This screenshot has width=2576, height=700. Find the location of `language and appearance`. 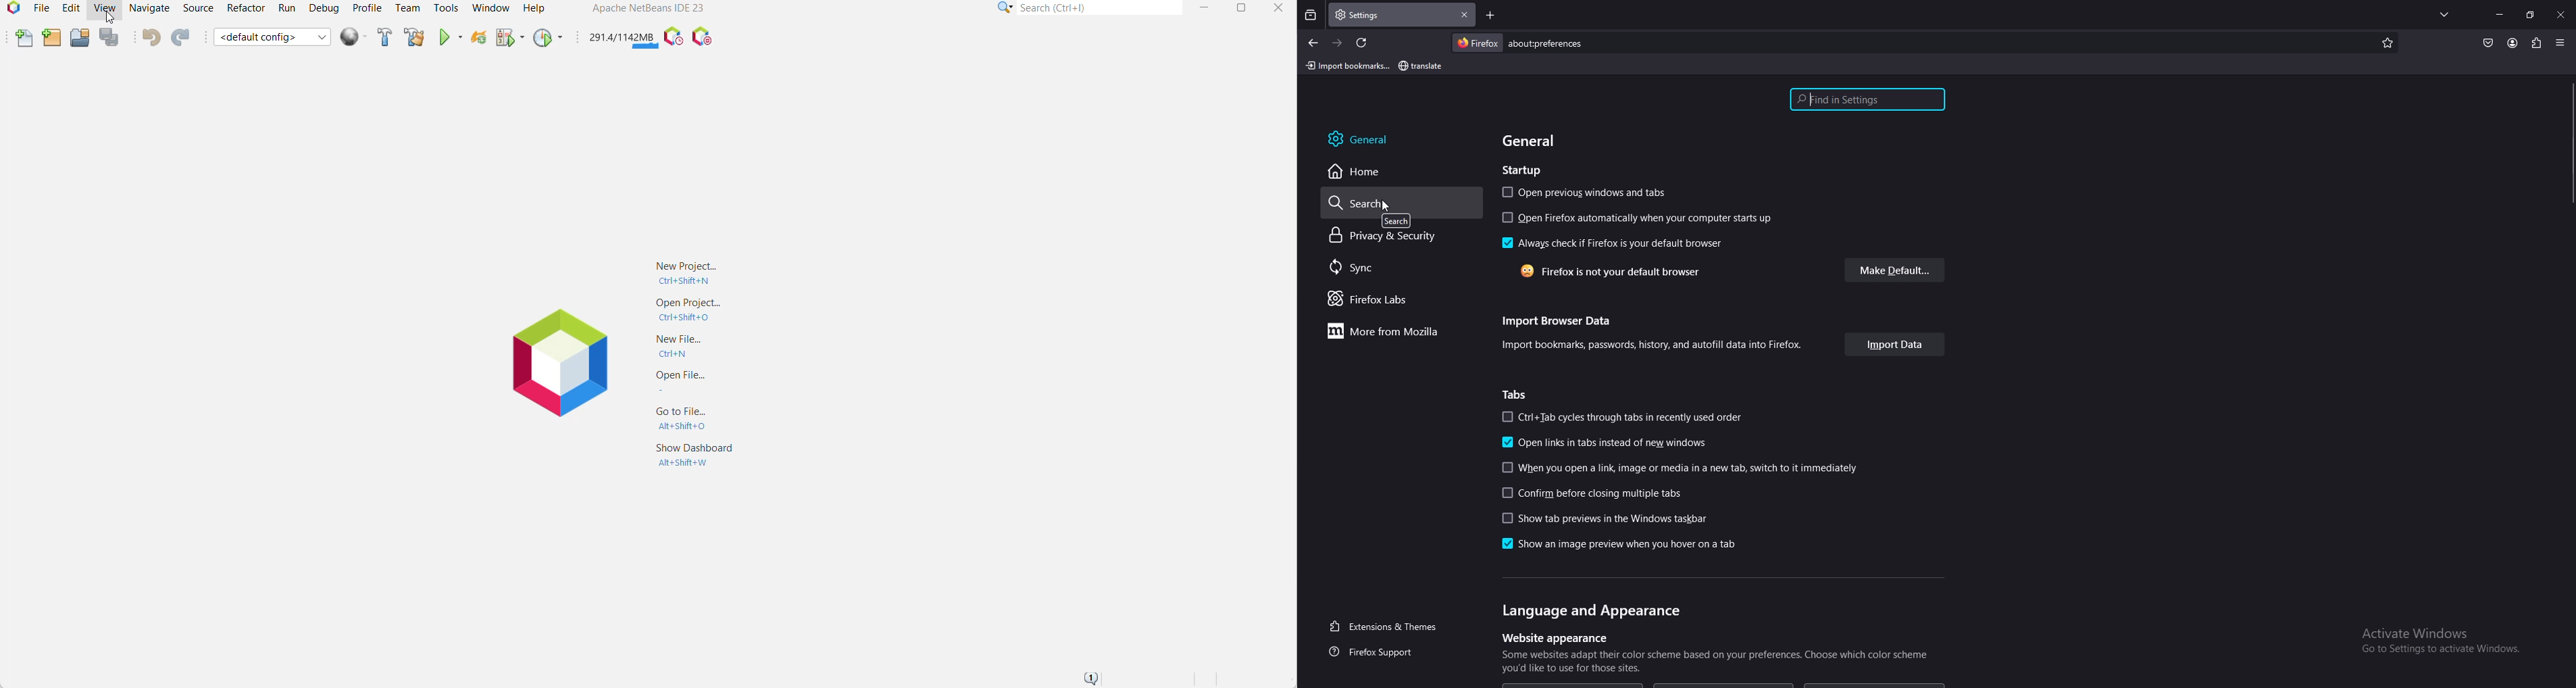

language and appearance is located at coordinates (1598, 611).